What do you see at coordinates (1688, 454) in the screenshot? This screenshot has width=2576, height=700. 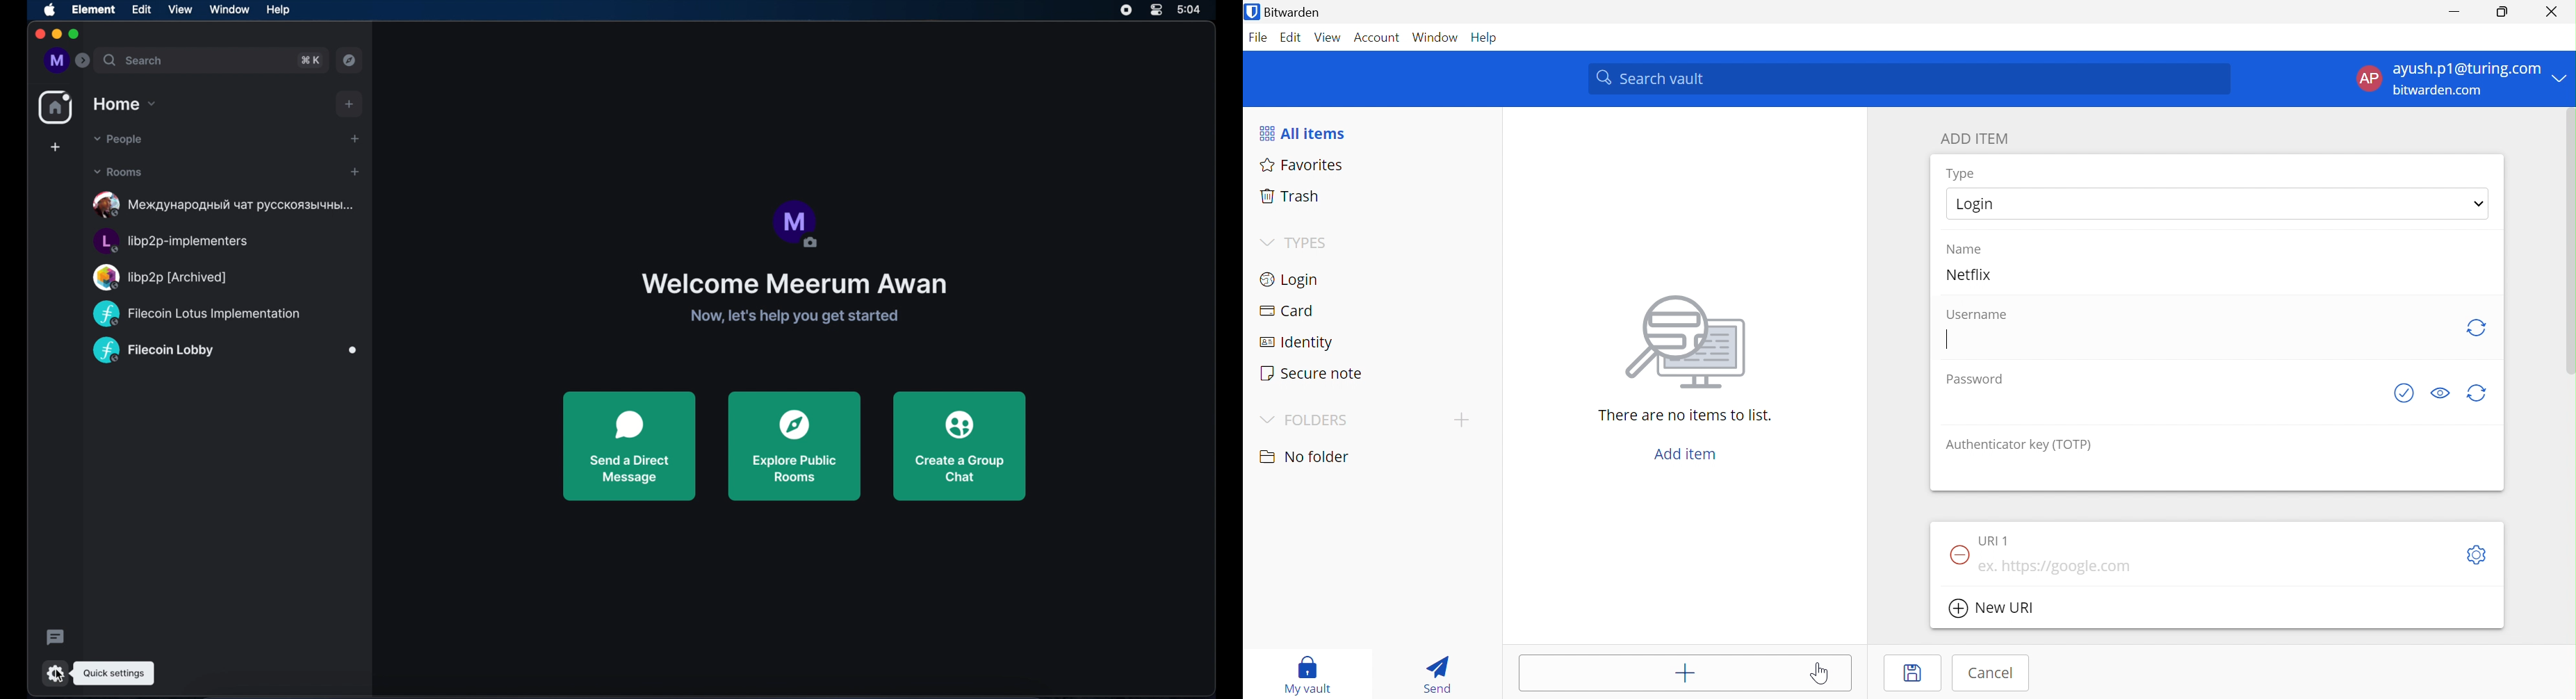 I see `Add item` at bounding box center [1688, 454].